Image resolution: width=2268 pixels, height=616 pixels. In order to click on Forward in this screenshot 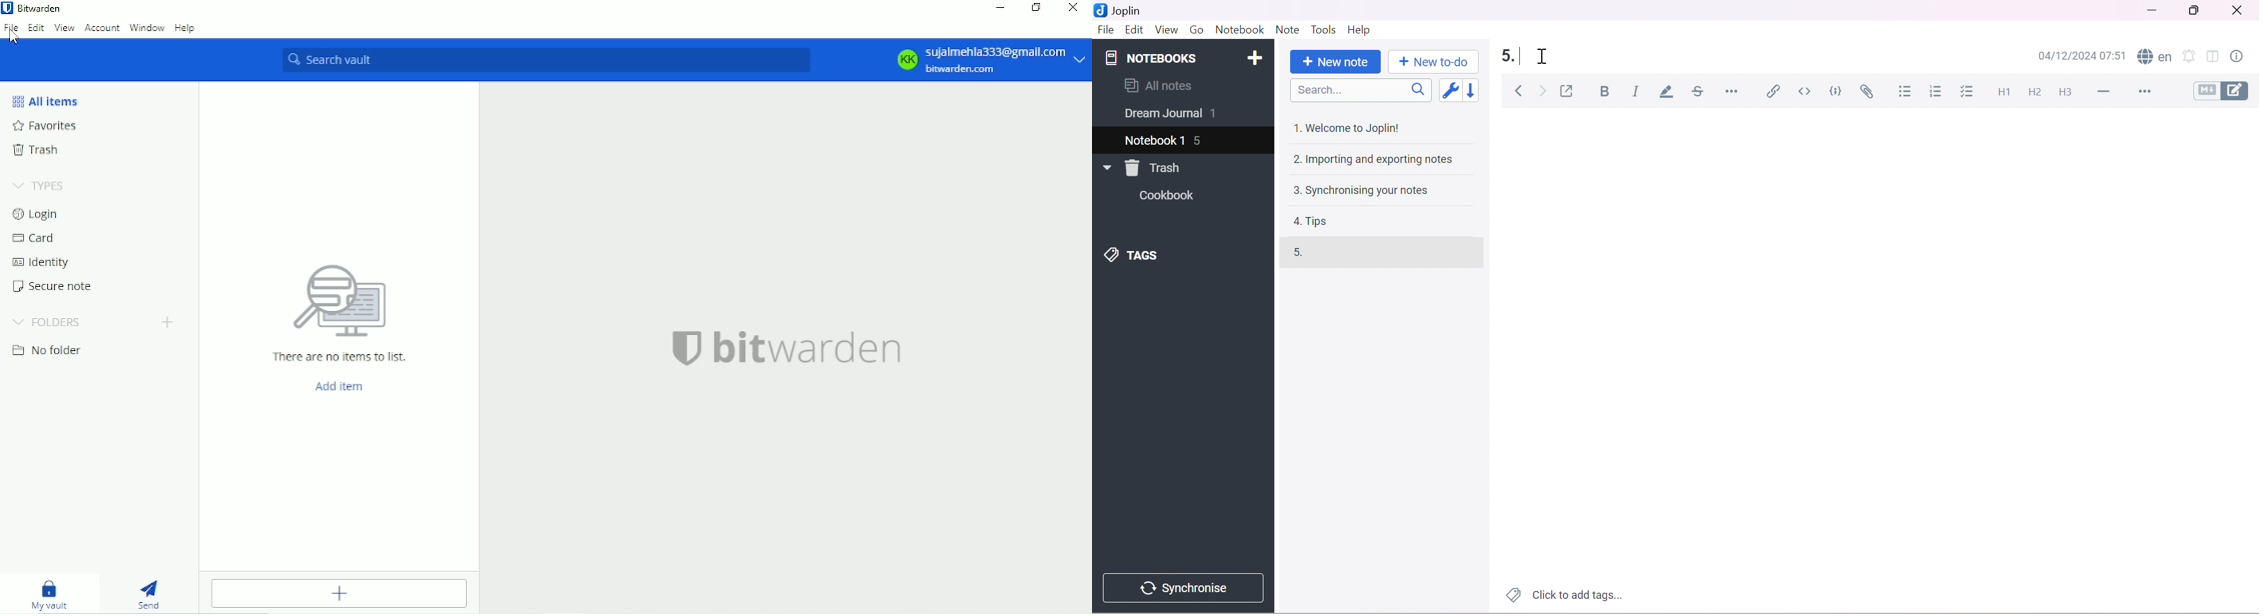, I will do `click(1543, 92)`.